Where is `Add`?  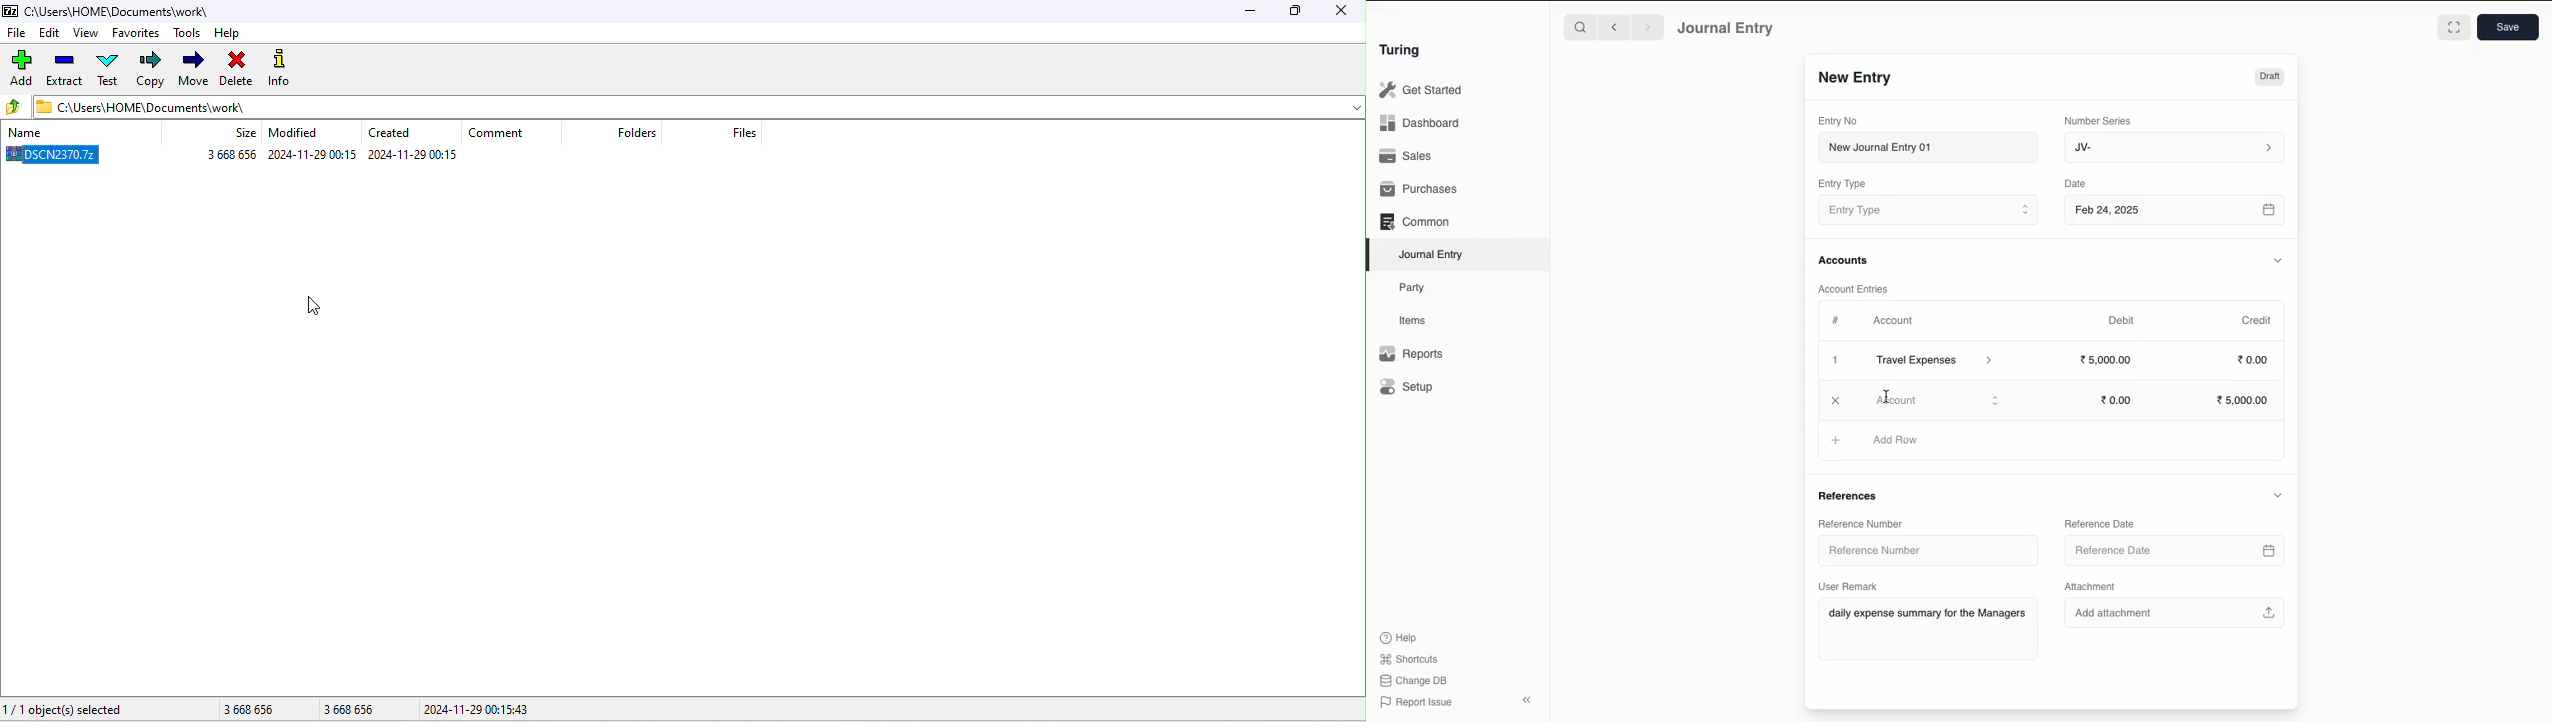 Add is located at coordinates (1837, 361).